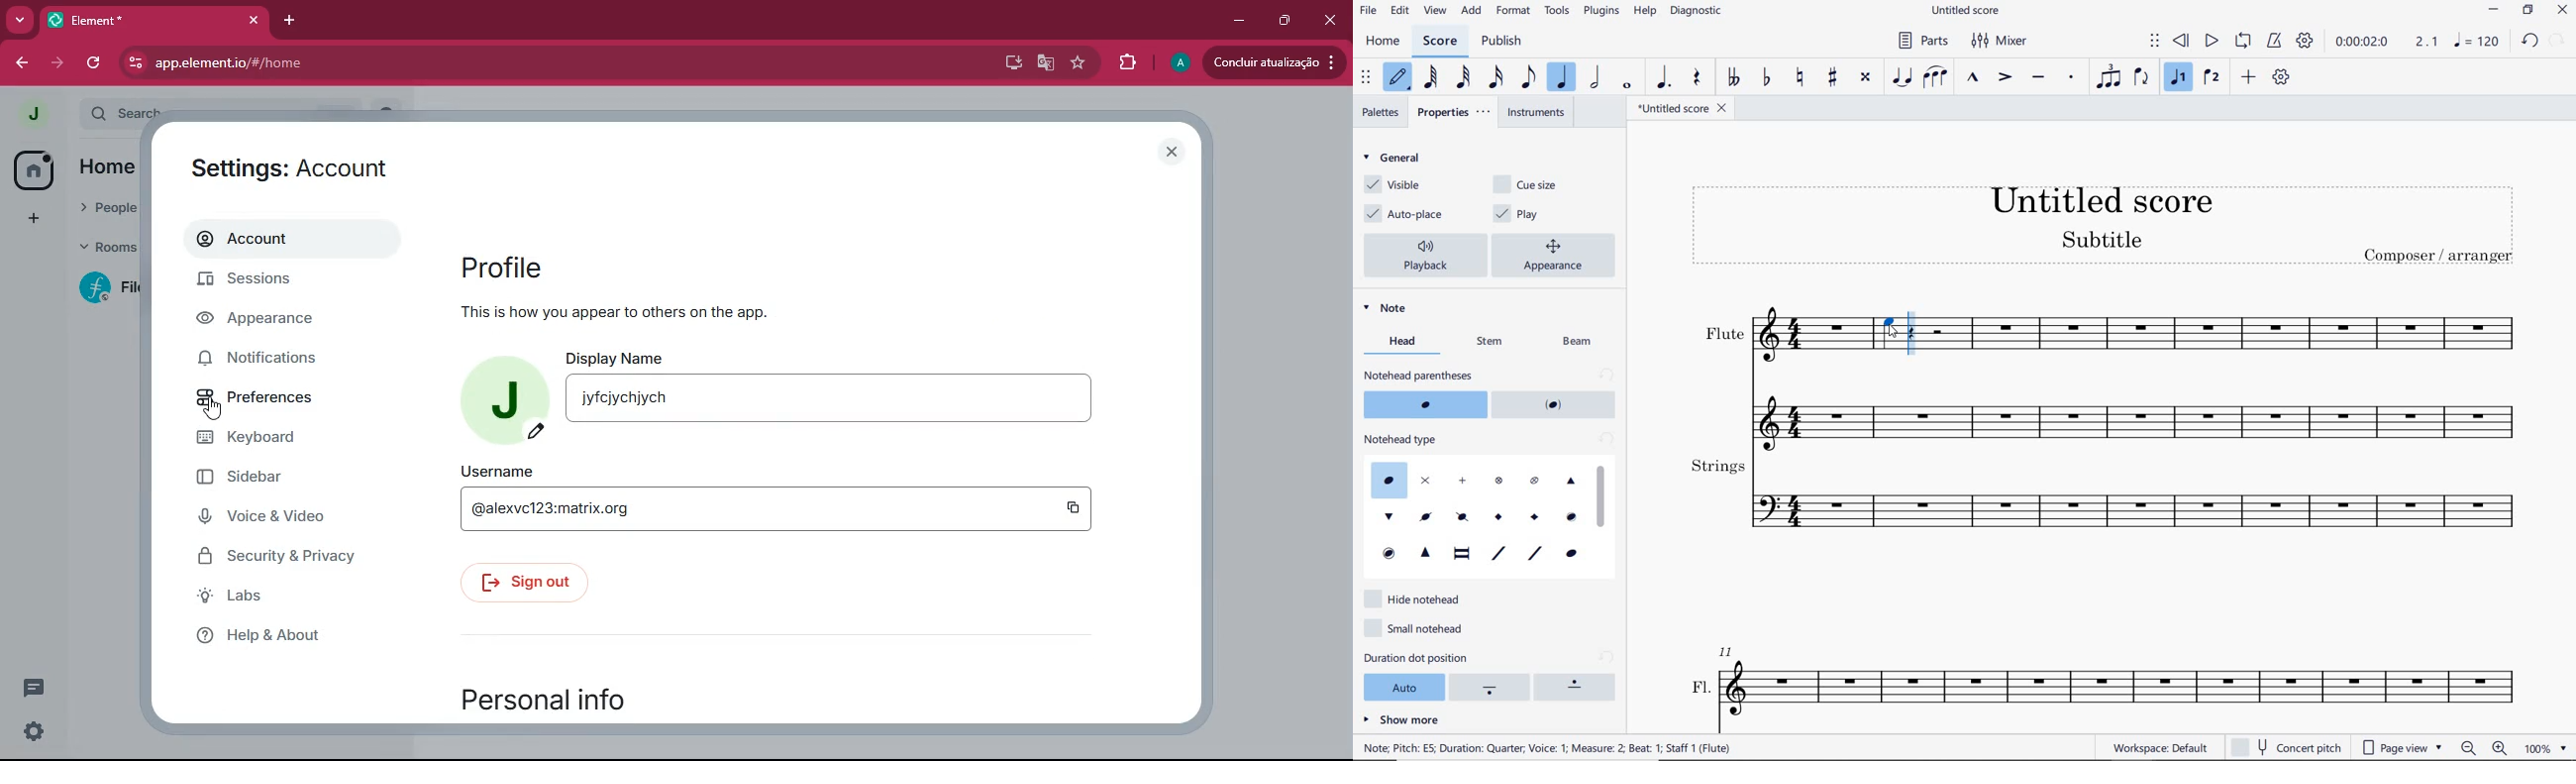 Image resolution: width=2576 pixels, height=784 pixels. Describe the element at coordinates (98, 20) in the screenshot. I see `tab` at that location.